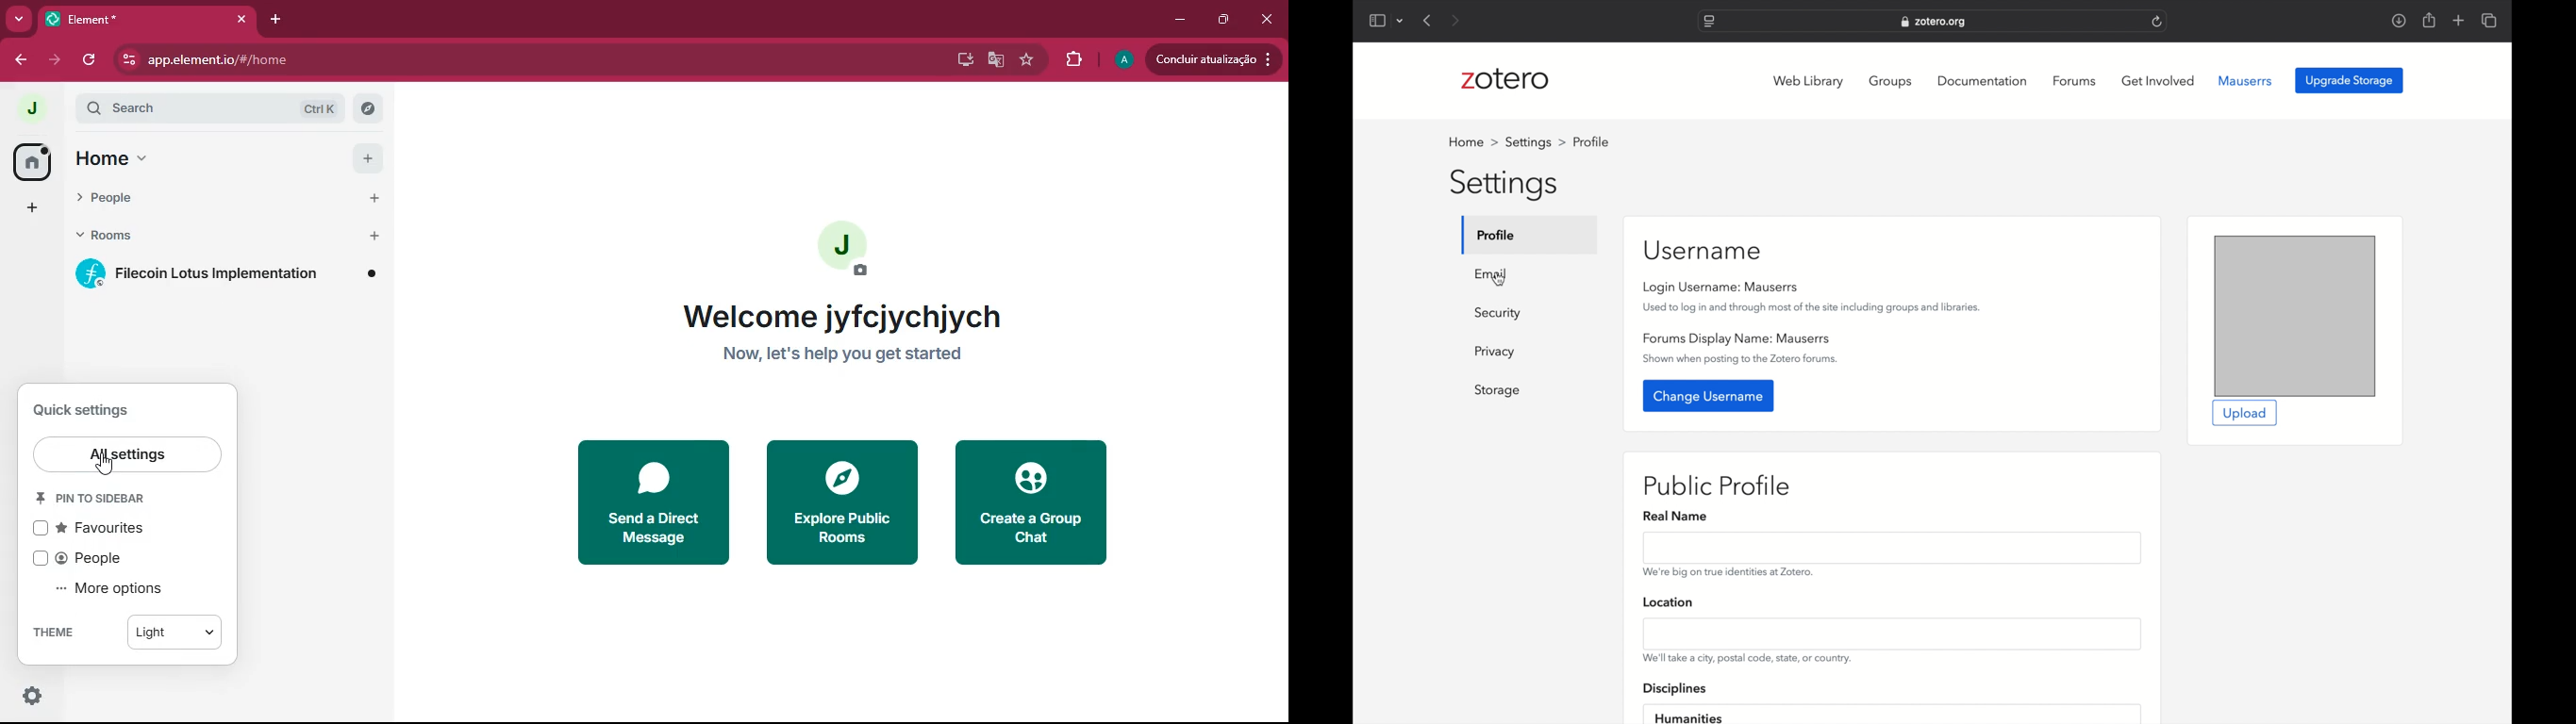  What do you see at coordinates (189, 160) in the screenshot?
I see `home` at bounding box center [189, 160].